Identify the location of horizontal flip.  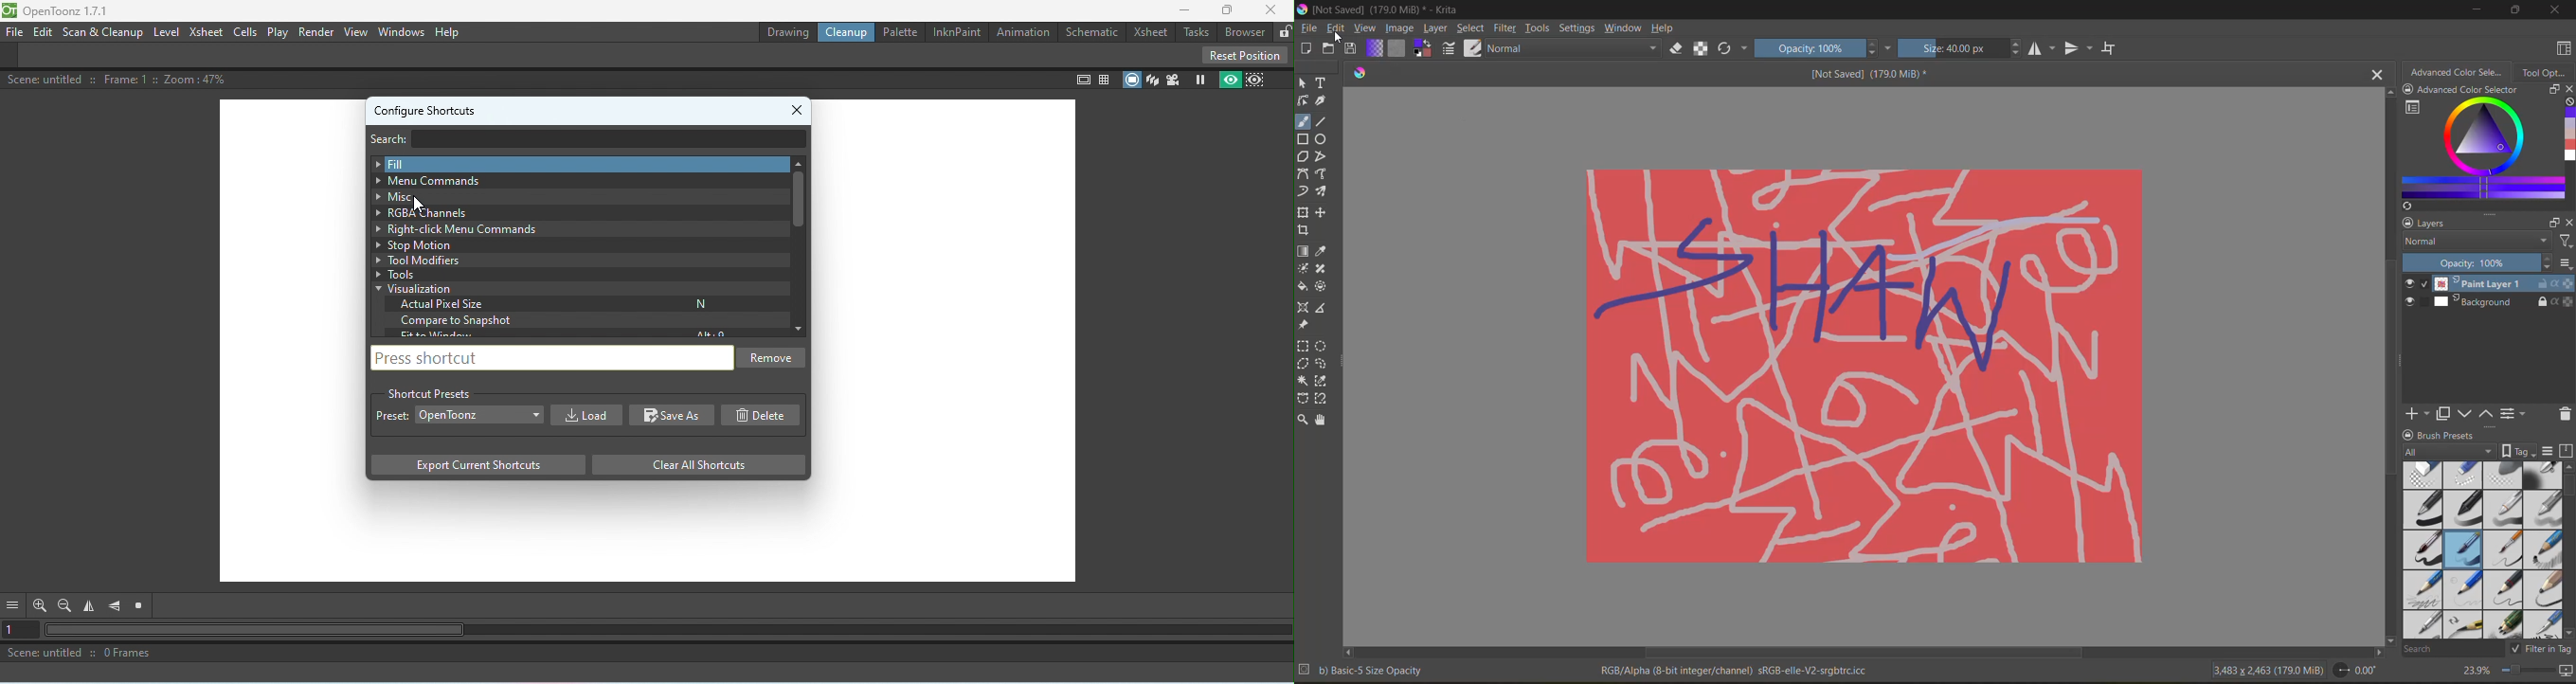
(2043, 49).